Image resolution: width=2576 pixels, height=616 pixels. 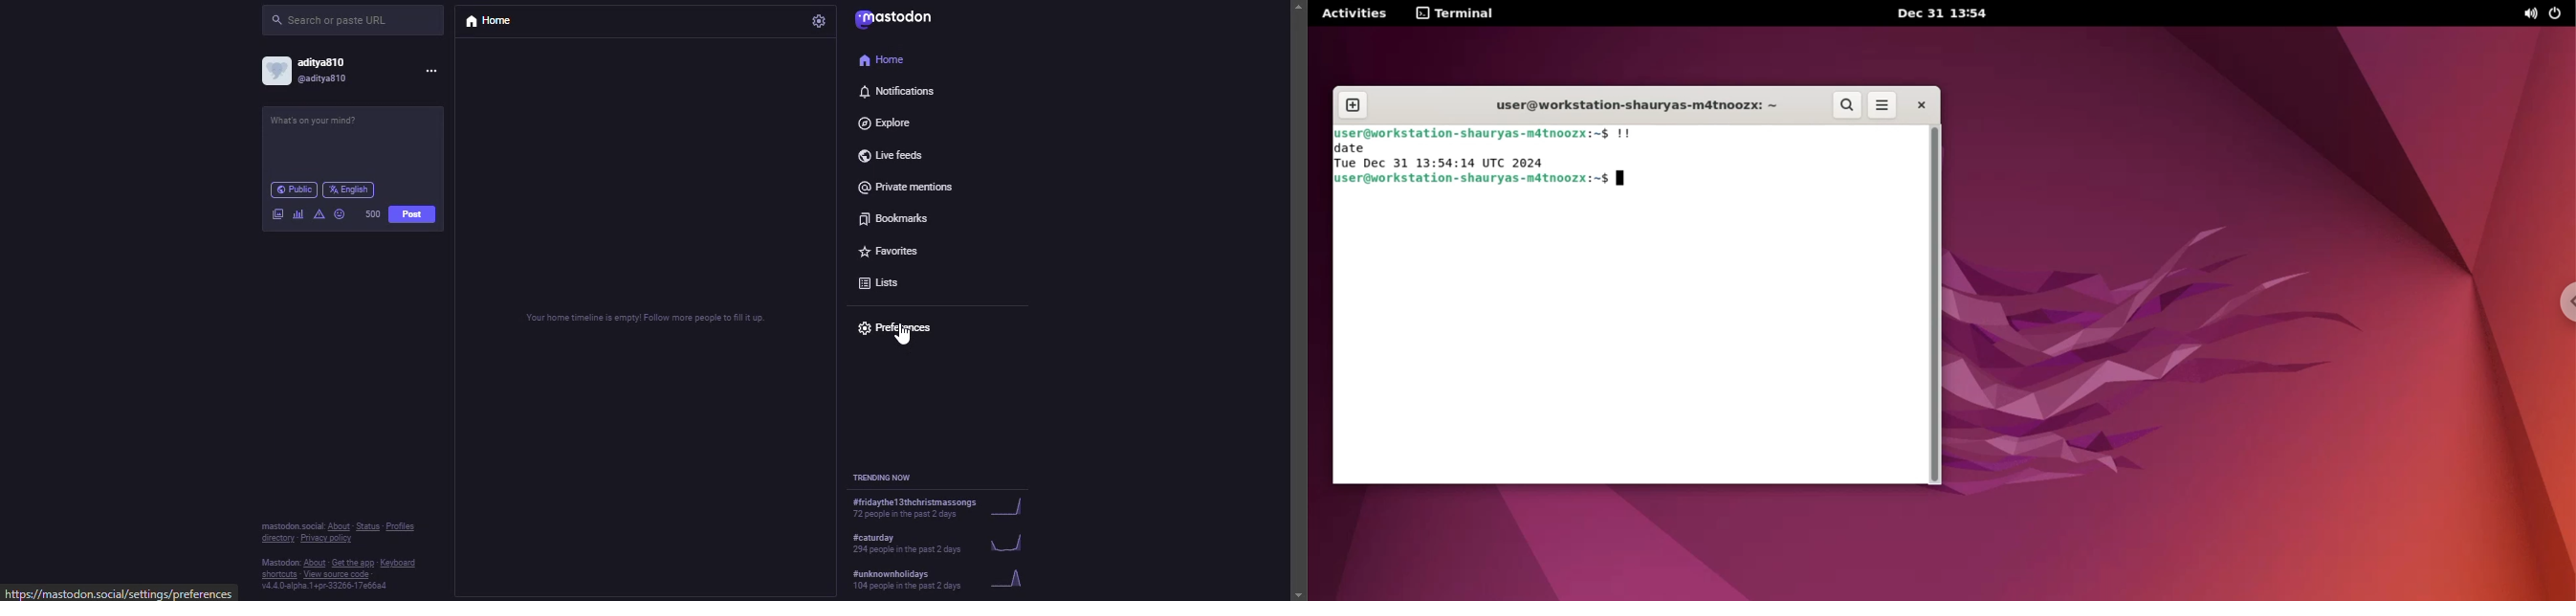 I want to click on search, so click(x=332, y=20).